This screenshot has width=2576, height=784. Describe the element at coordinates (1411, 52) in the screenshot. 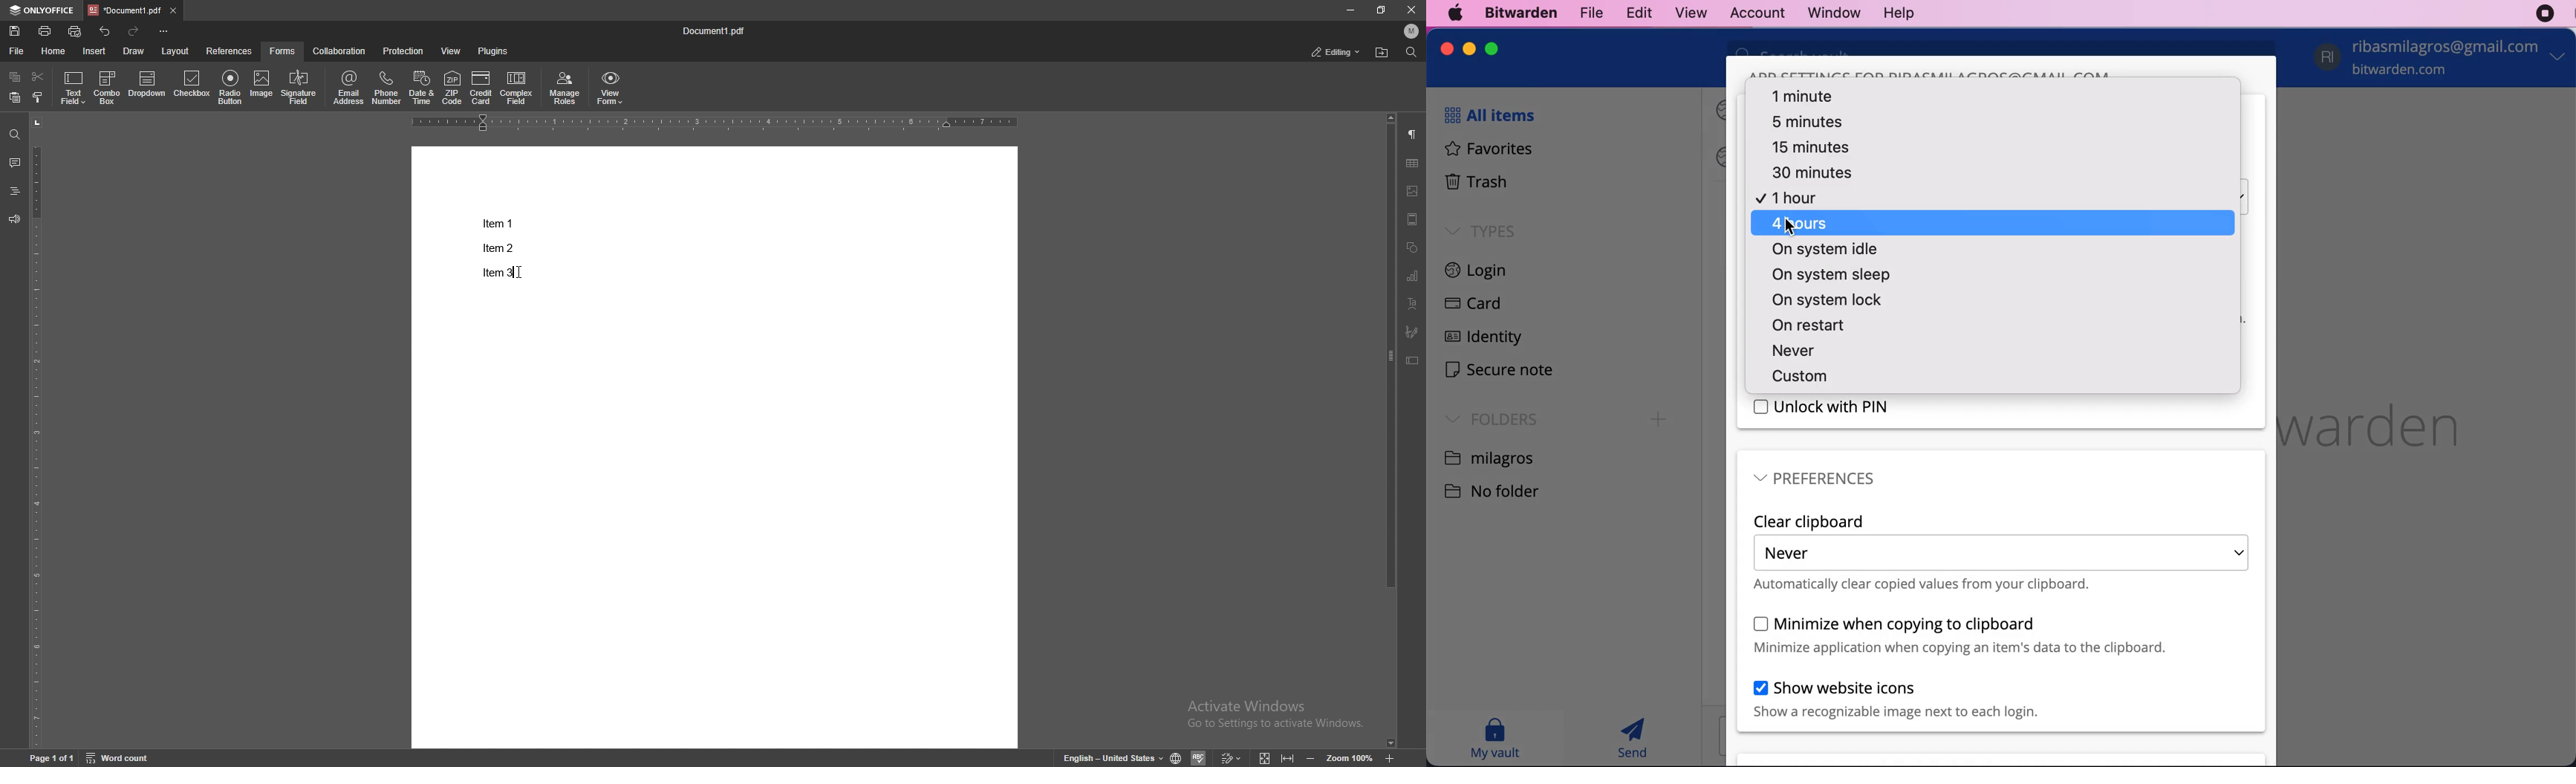

I see `find` at that location.